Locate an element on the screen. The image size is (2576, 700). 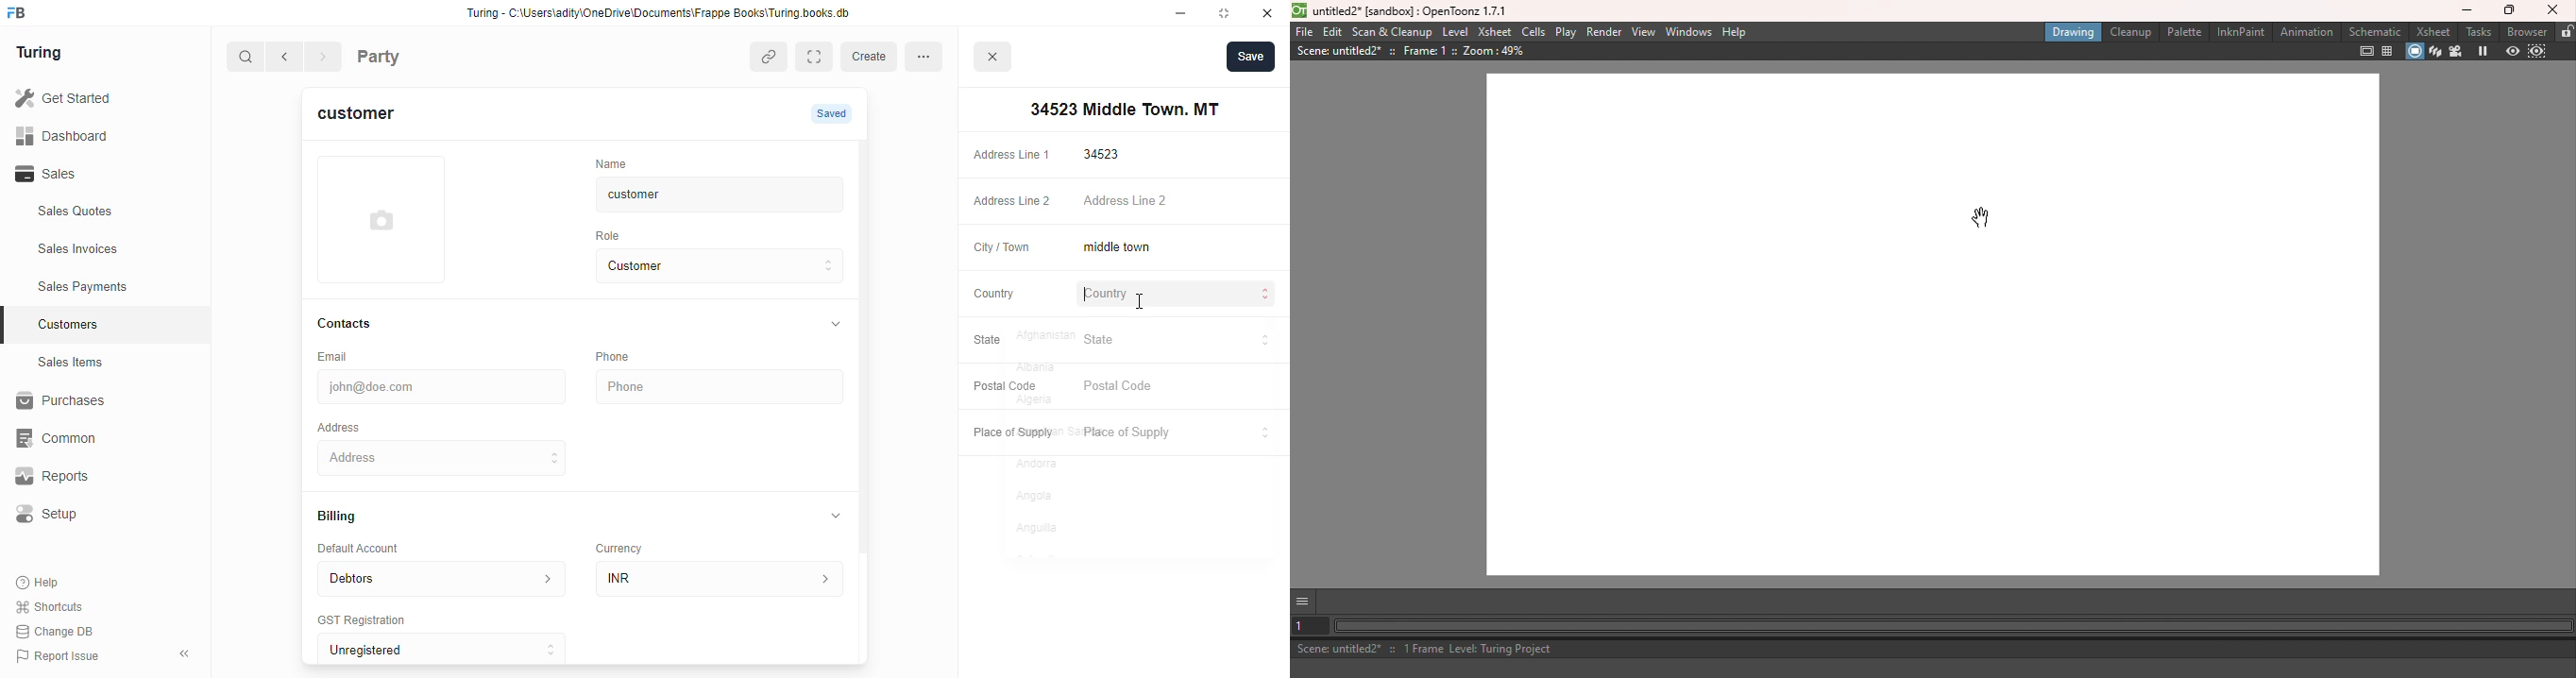
Sales Items. is located at coordinates (105, 363).